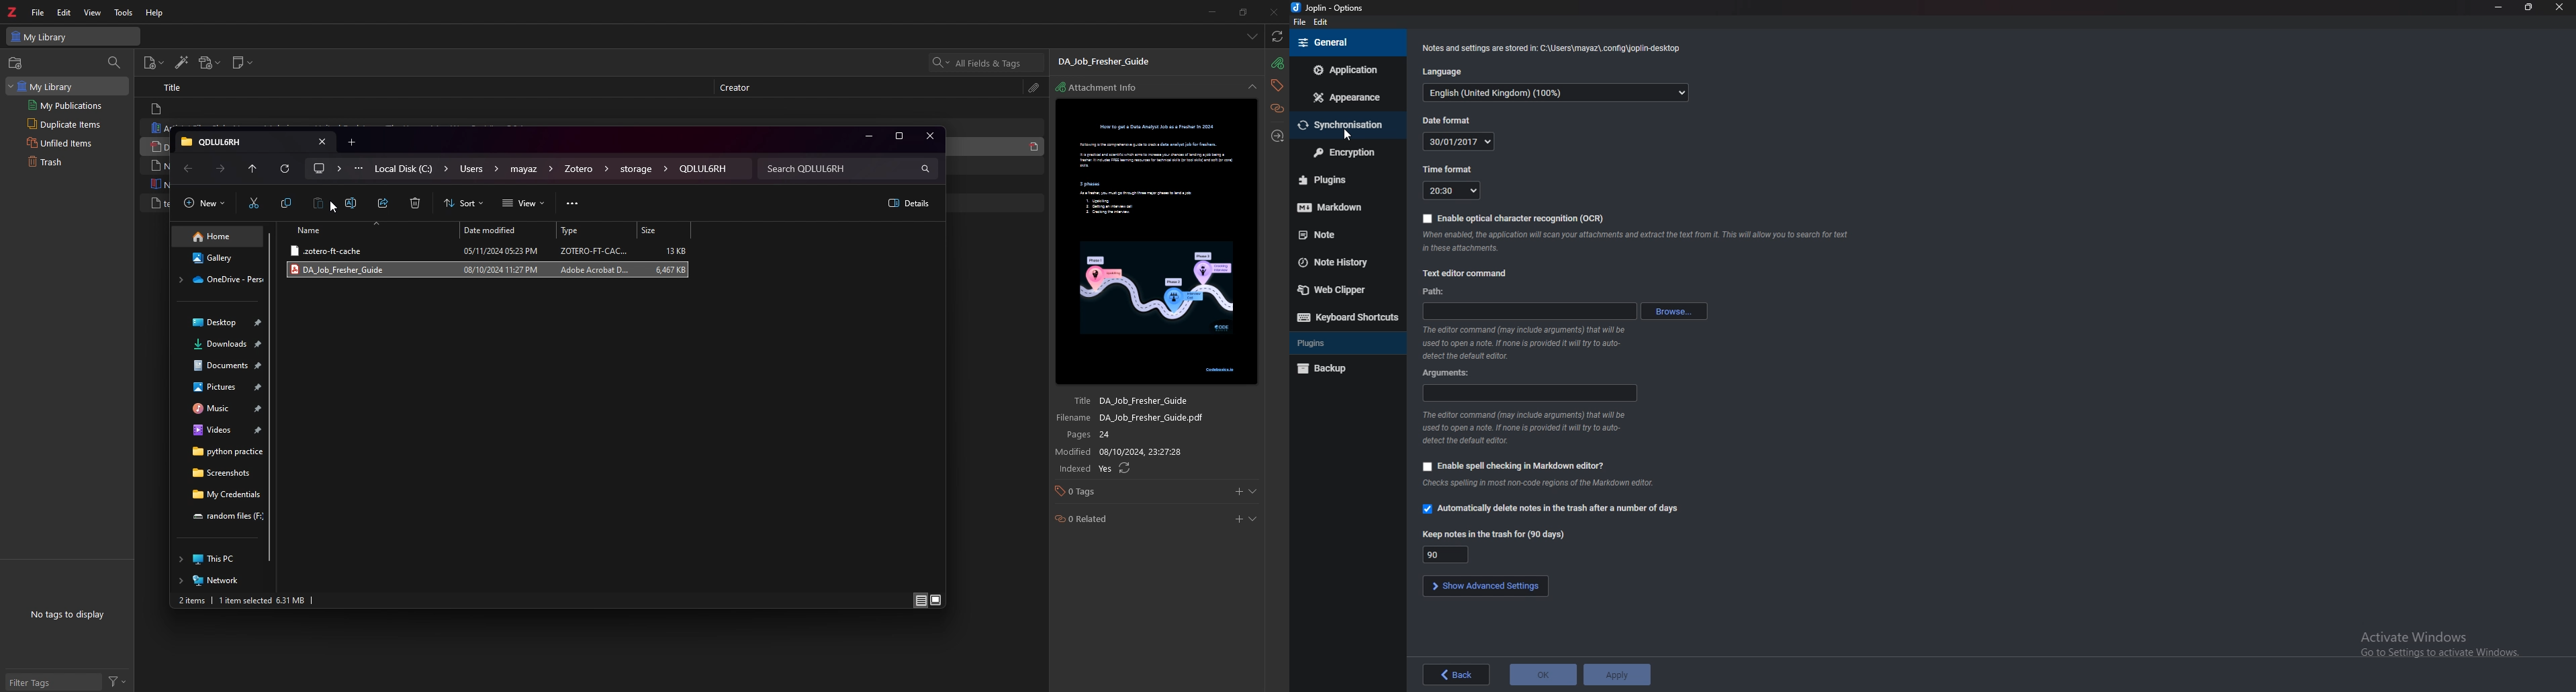  Describe the element at coordinates (1616, 675) in the screenshot. I see `apply` at that location.